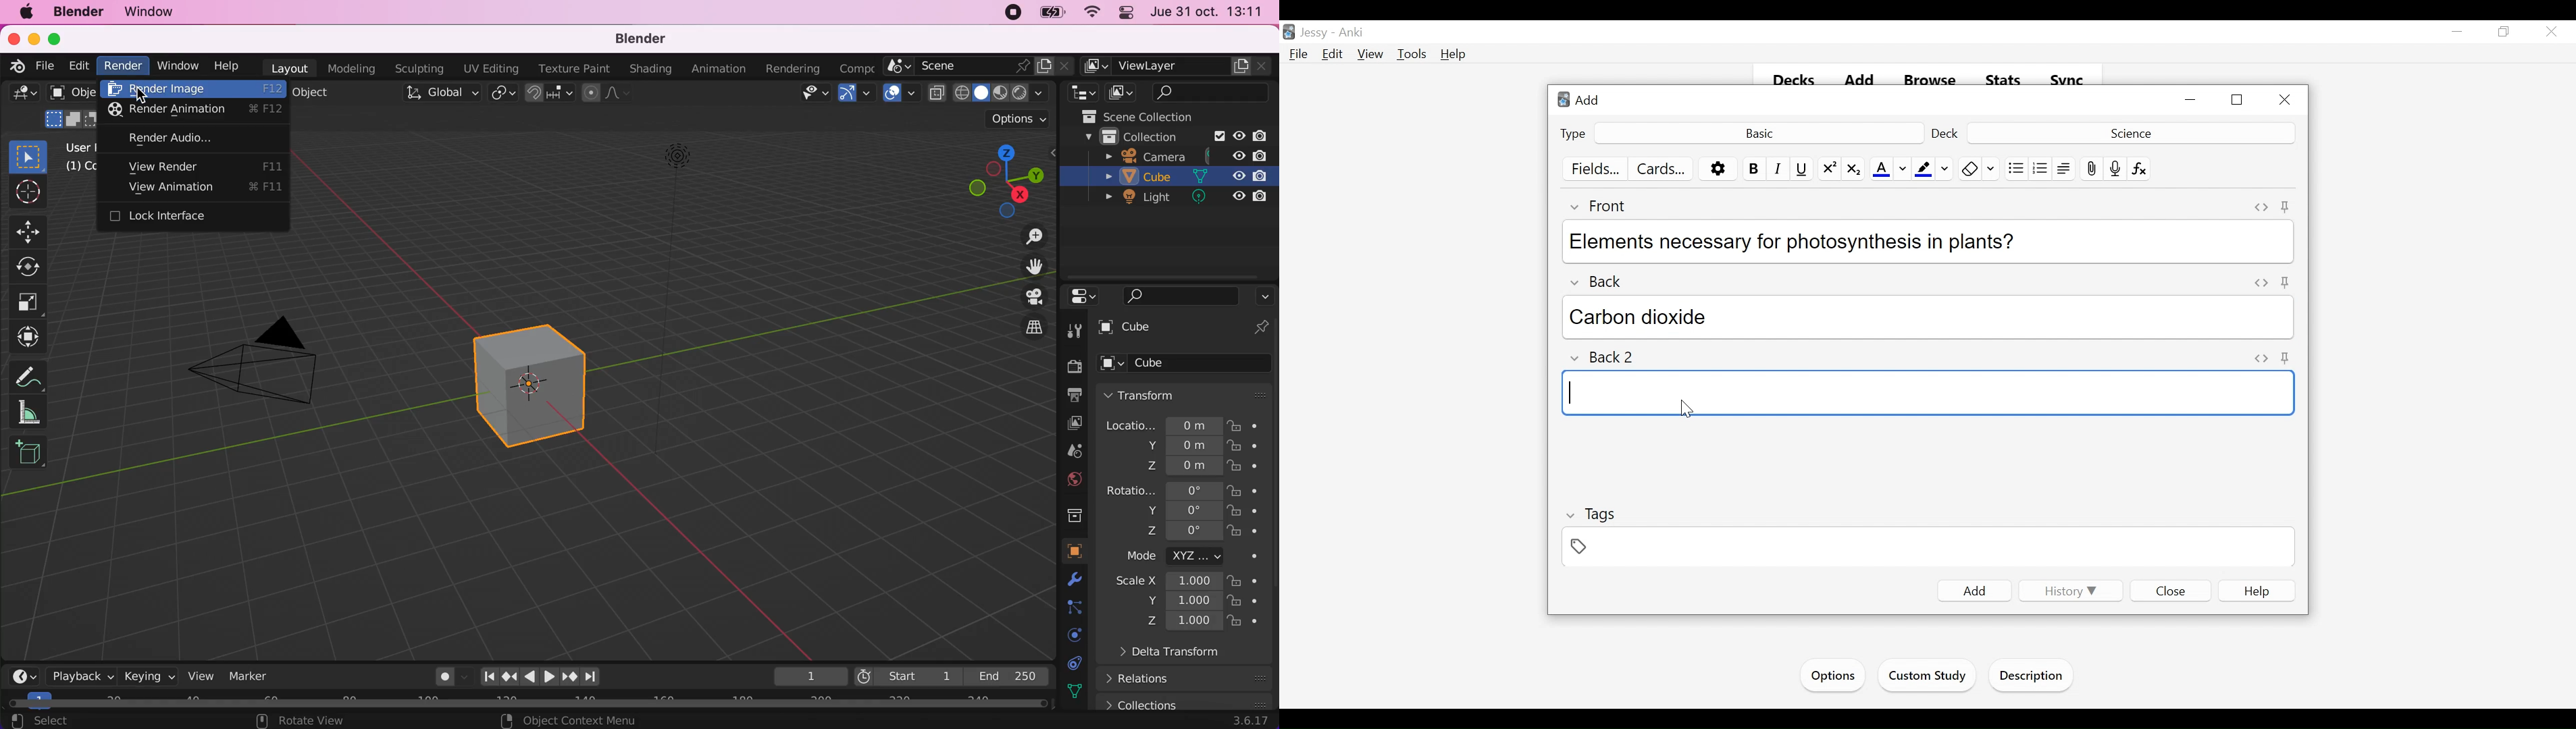  Describe the element at coordinates (1830, 169) in the screenshot. I see `Superscript` at that location.